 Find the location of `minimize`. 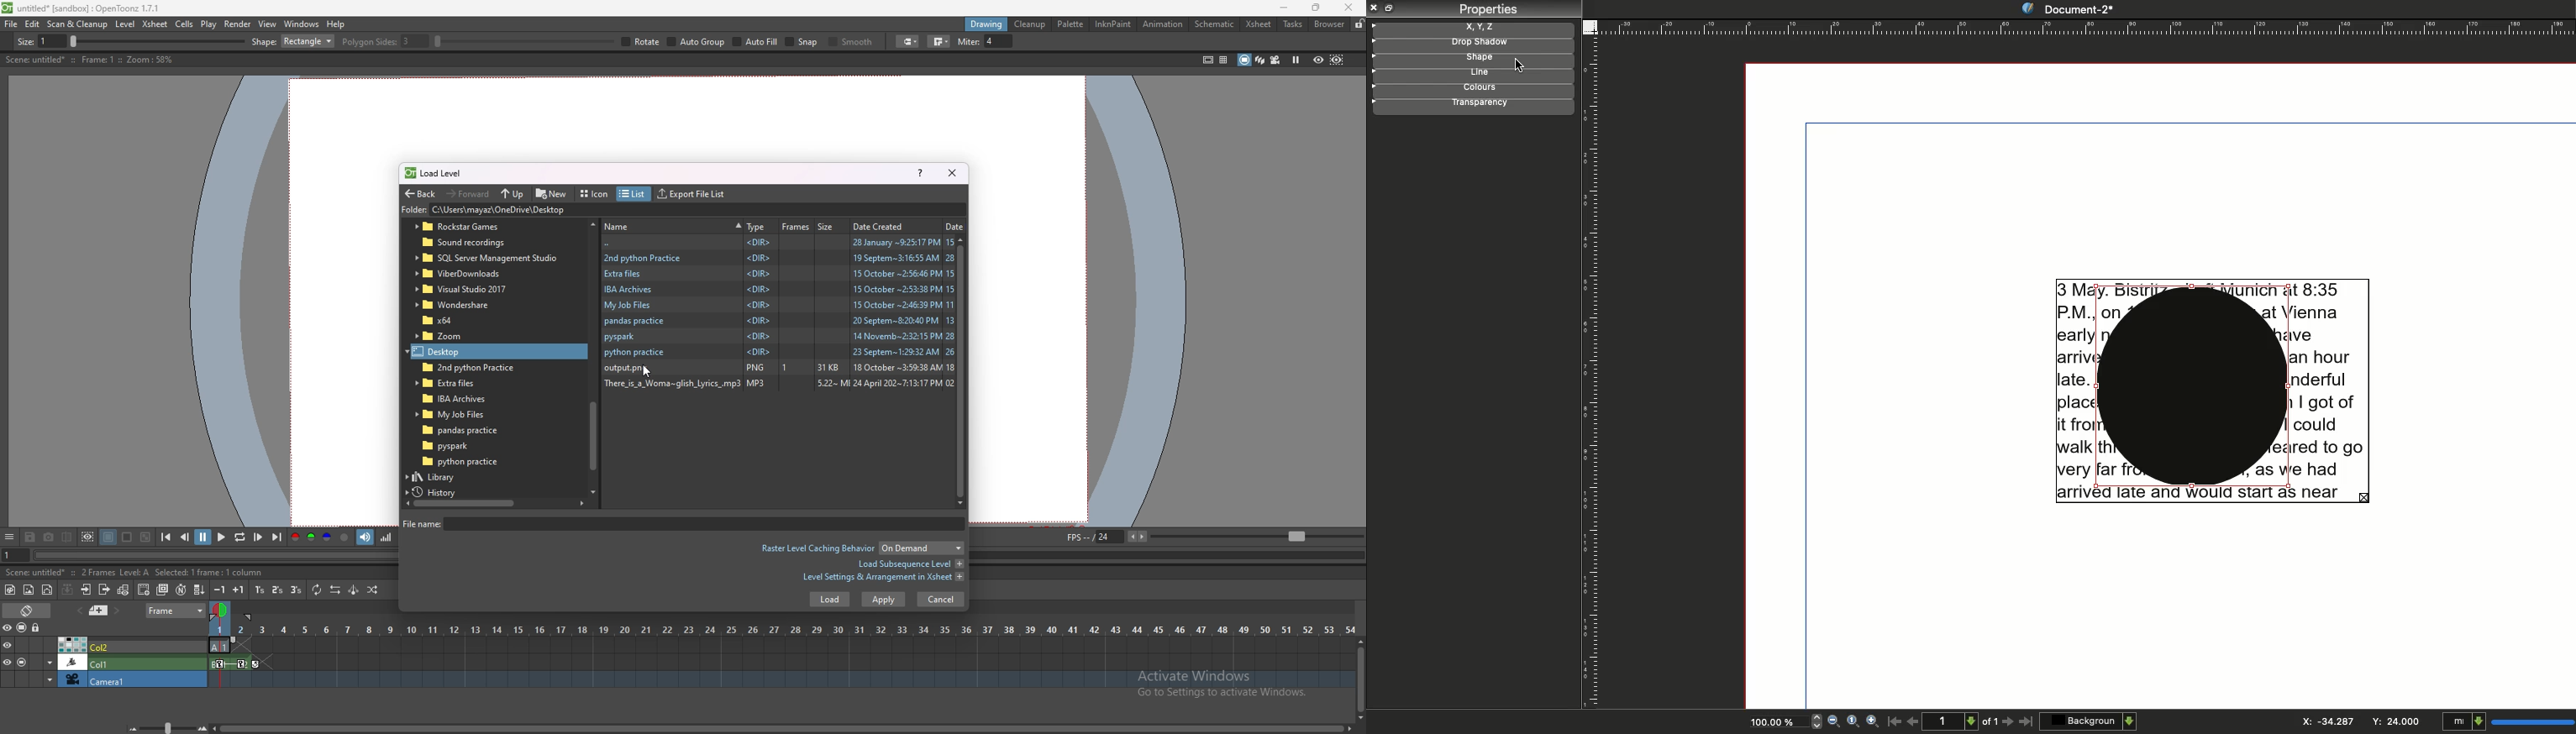

minimize is located at coordinates (1284, 8).